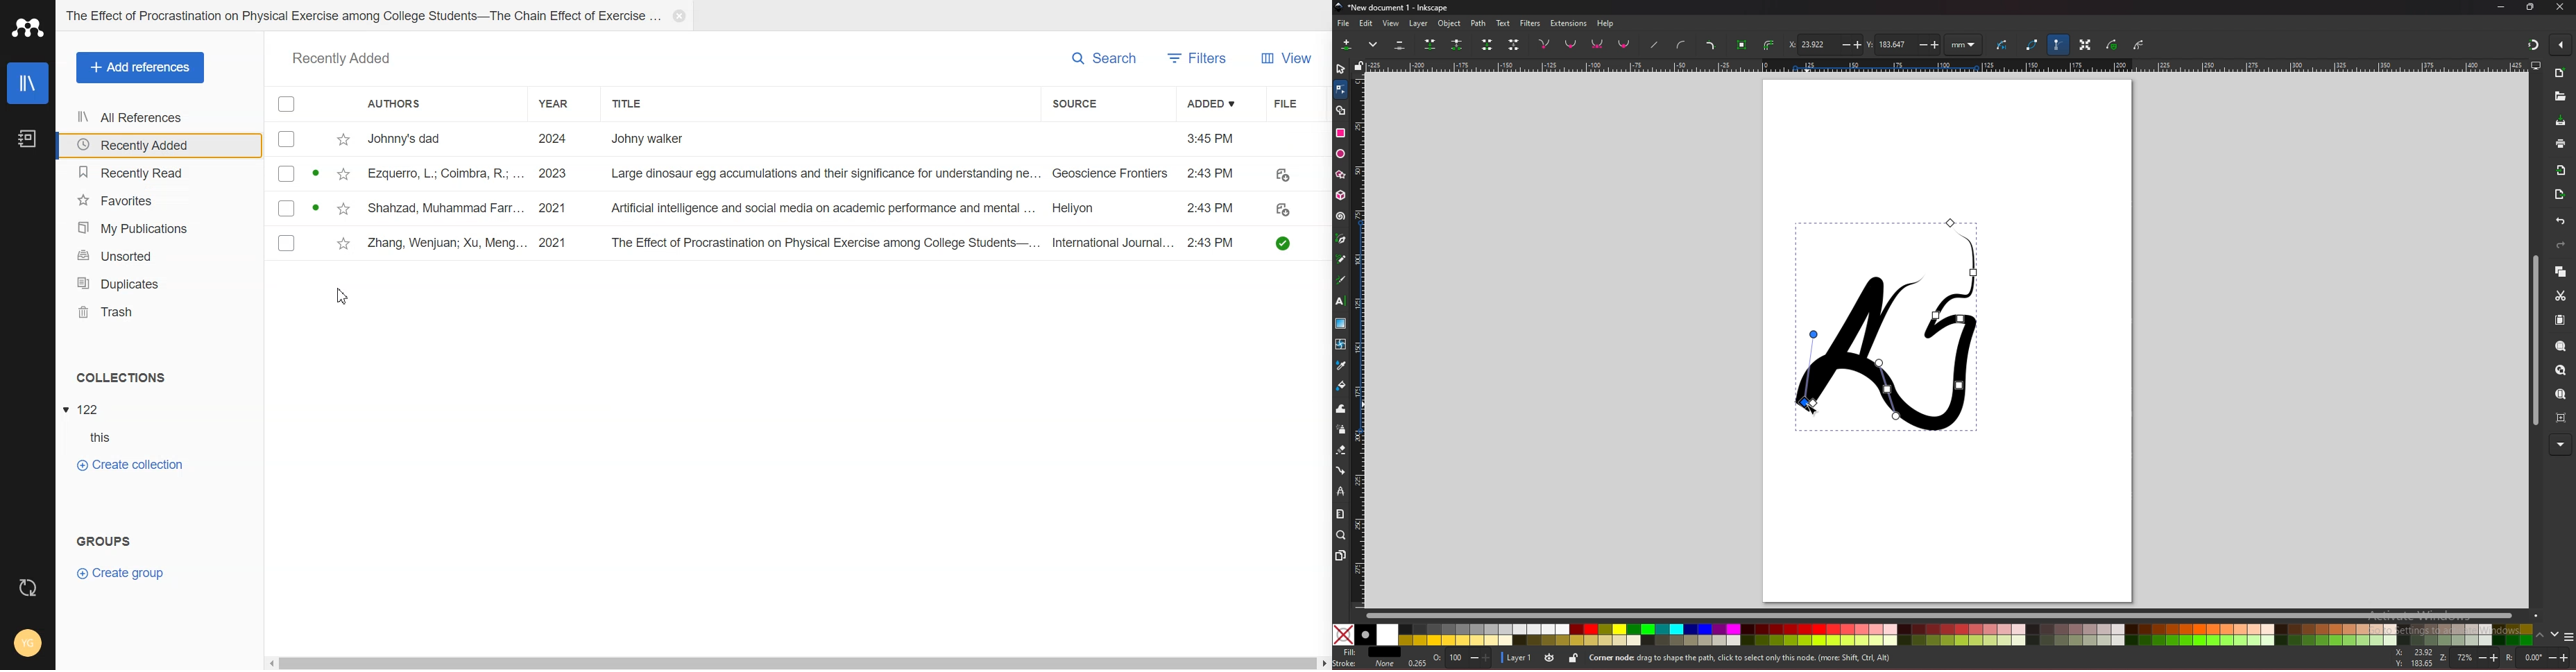  Describe the element at coordinates (1340, 154) in the screenshot. I see `ellipse` at that location.